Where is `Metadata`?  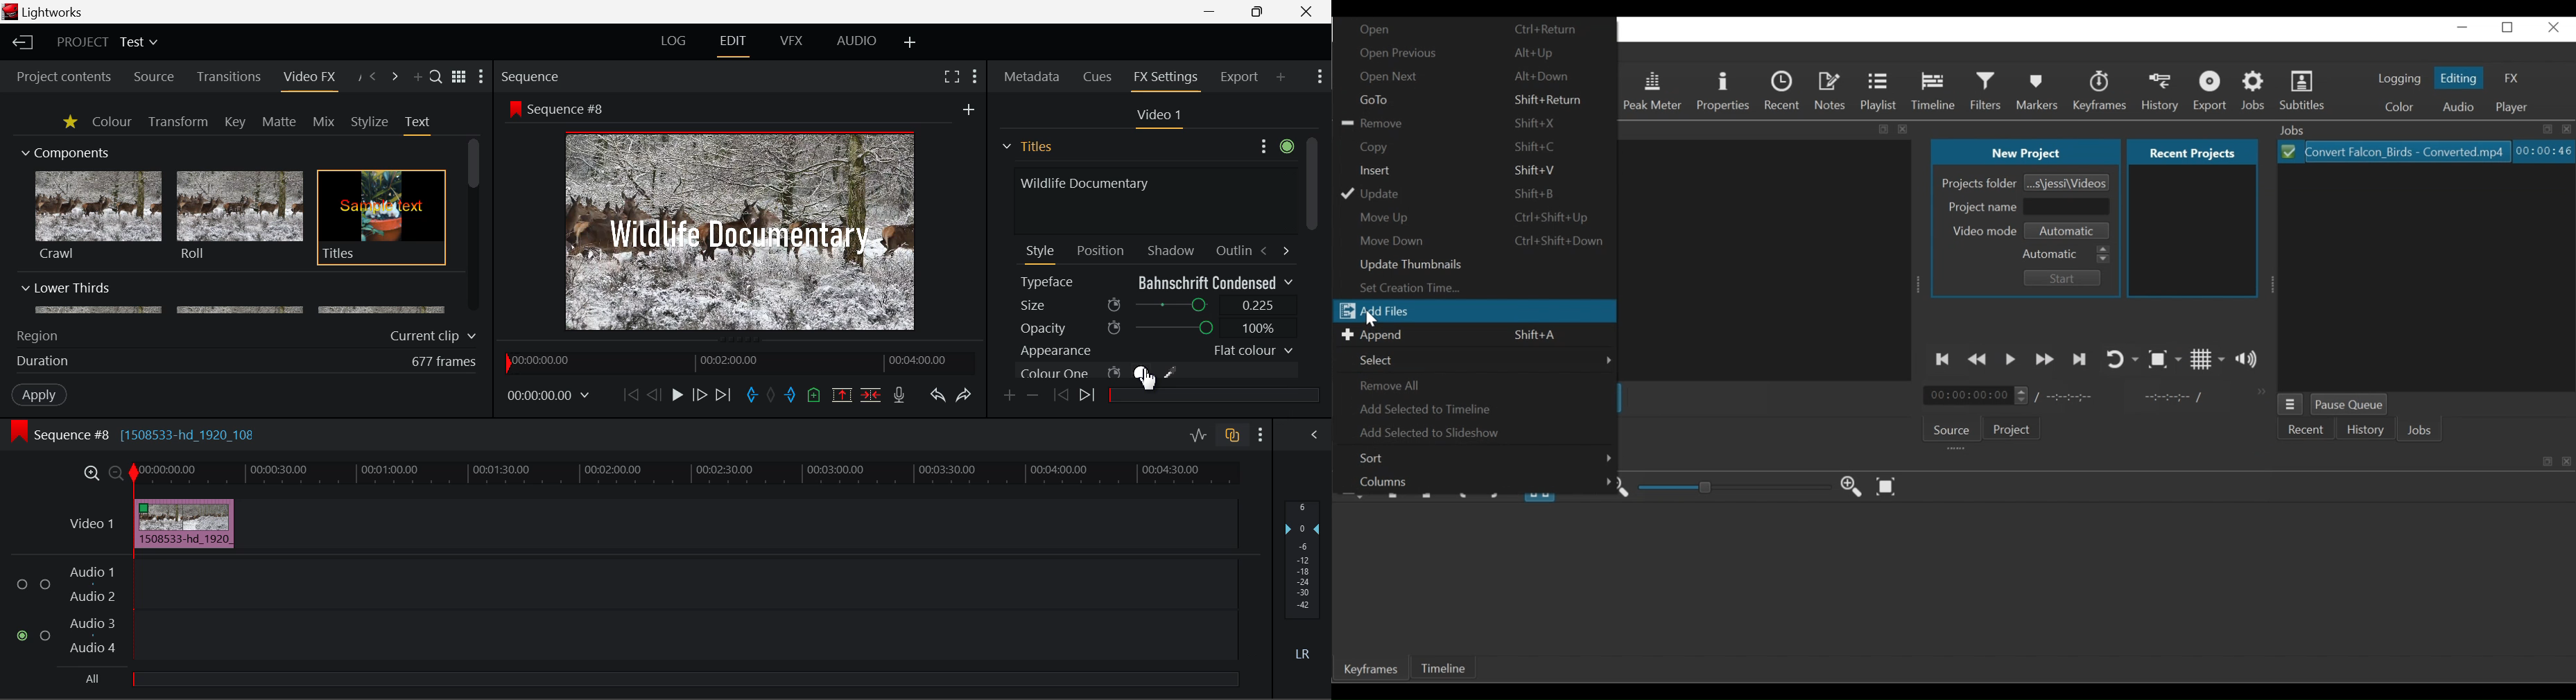 Metadata is located at coordinates (1032, 78).